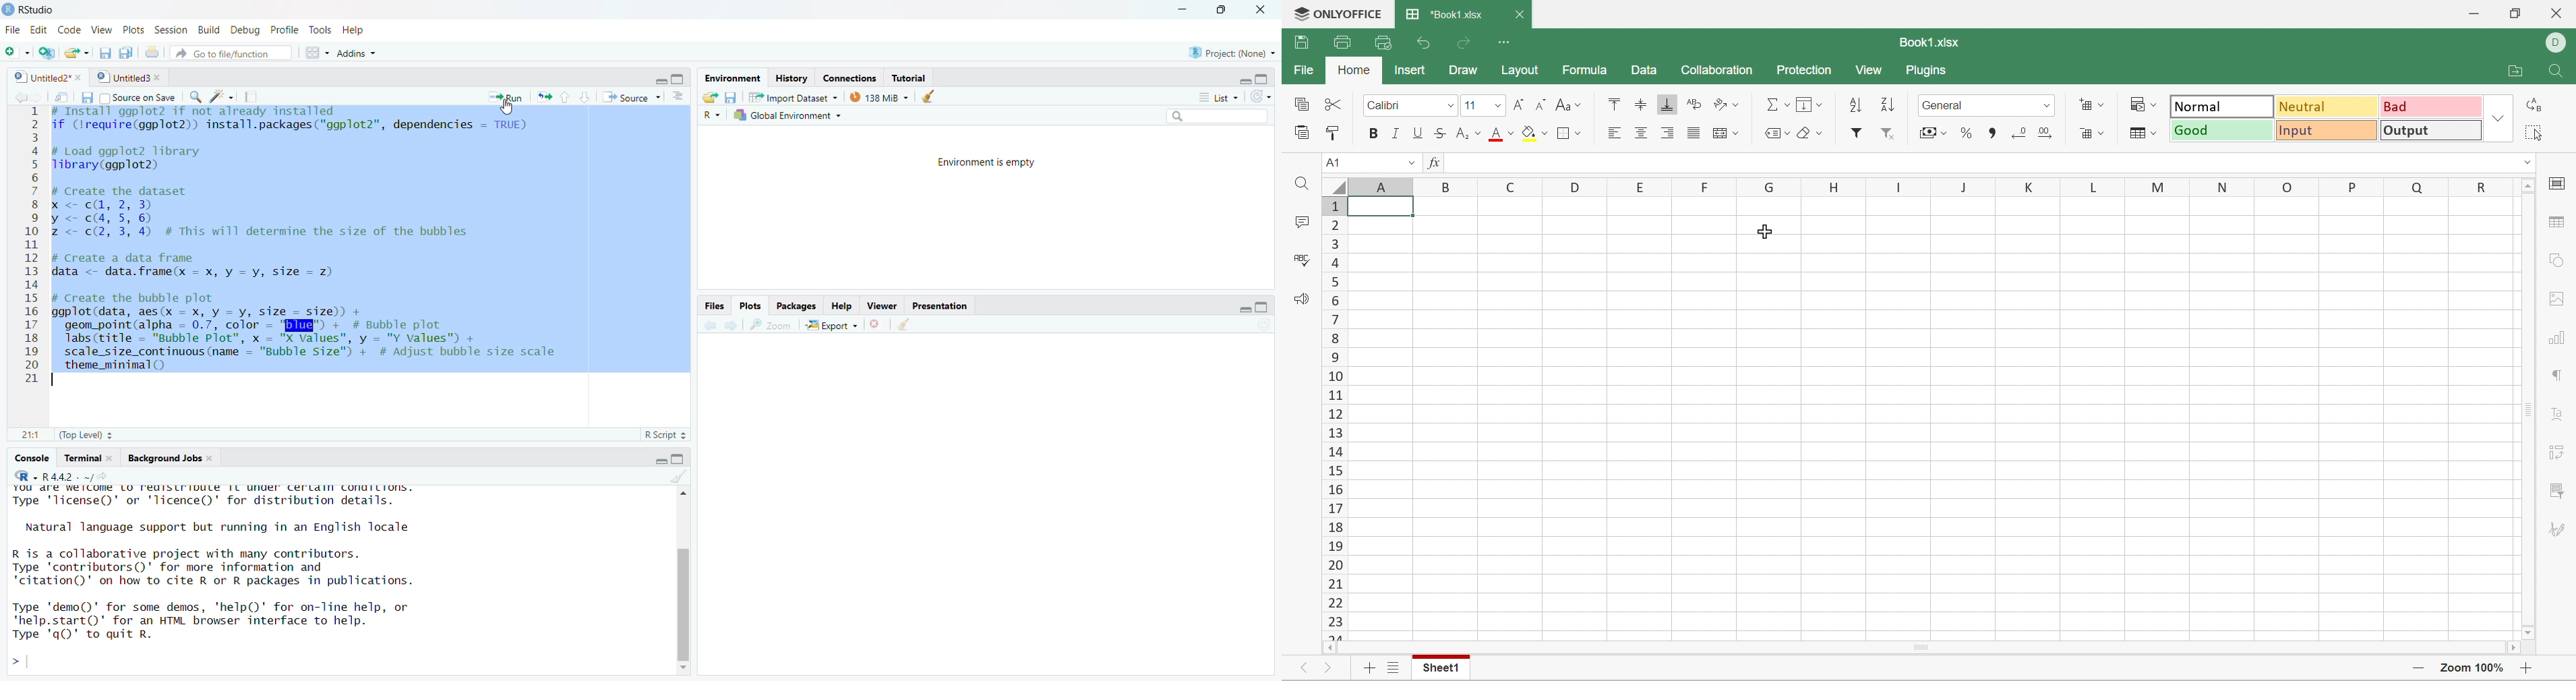 Image resolution: width=2576 pixels, height=700 pixels. What do you see at coordinates (1520, 106) in the screenshot?
I see `Increase font size` at bounding box center [1520, 106].